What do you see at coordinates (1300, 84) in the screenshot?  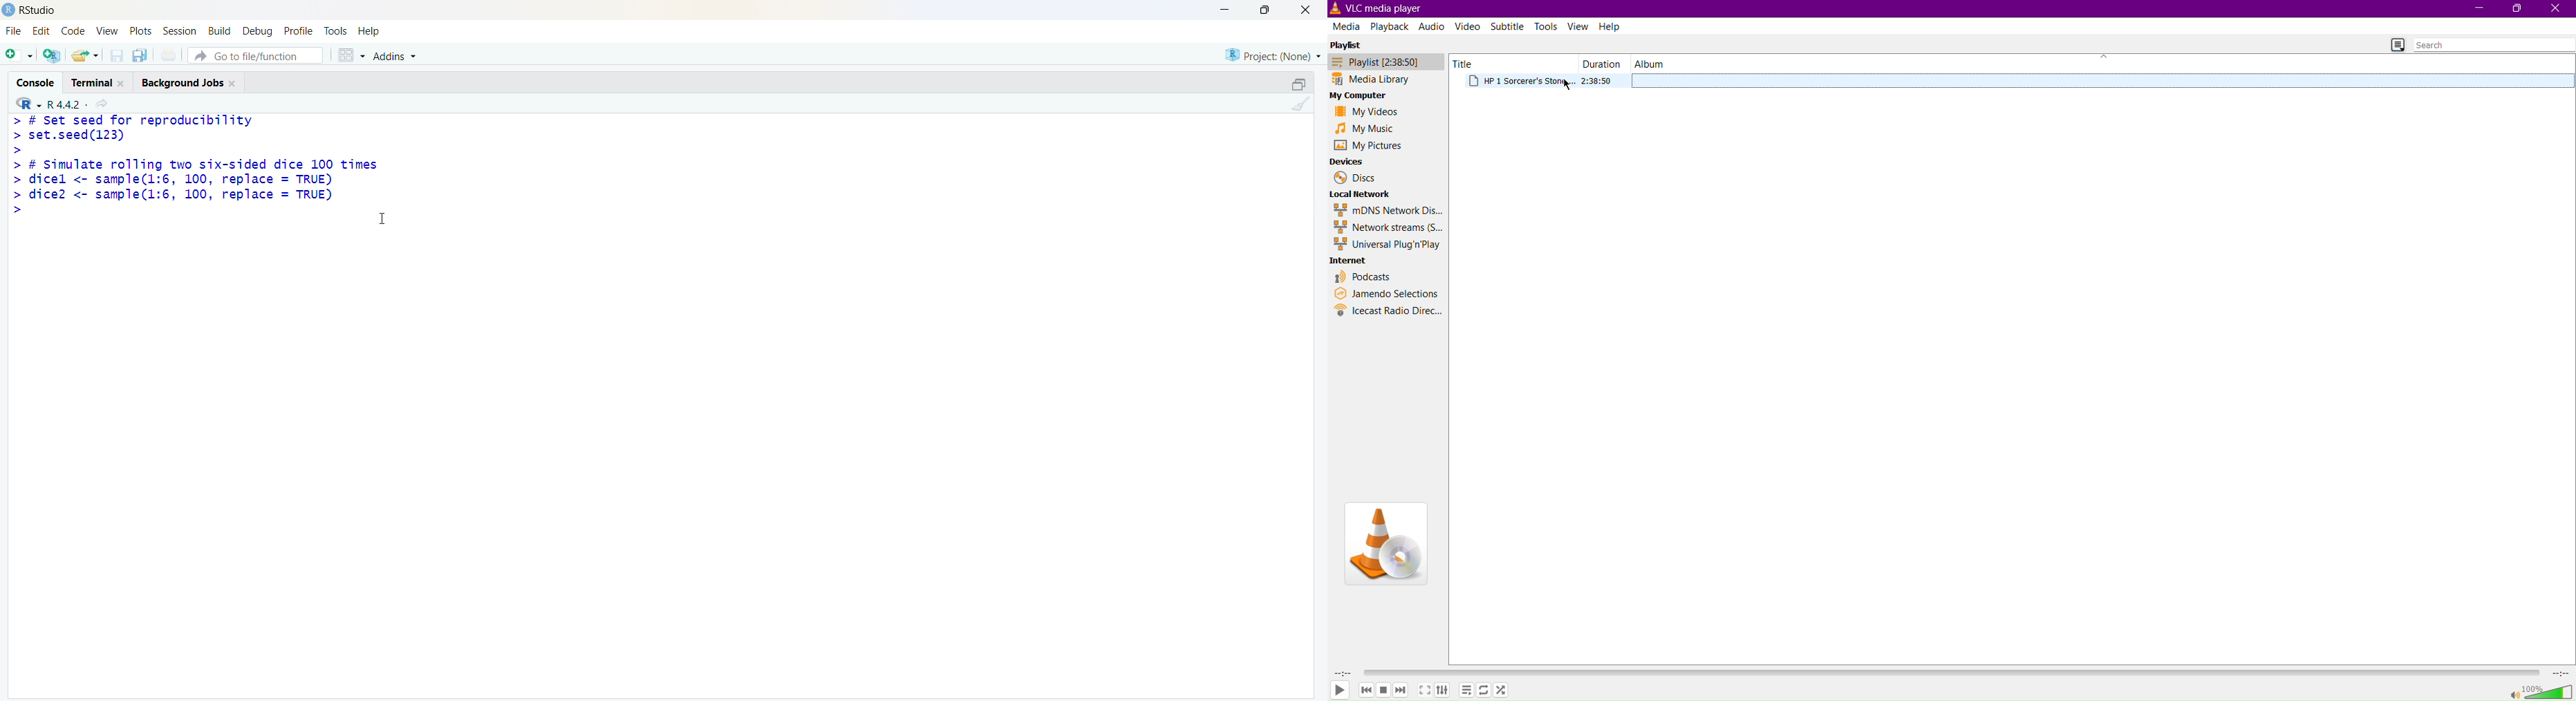 I see `open in separate window` at bounding box center [1300, 84].